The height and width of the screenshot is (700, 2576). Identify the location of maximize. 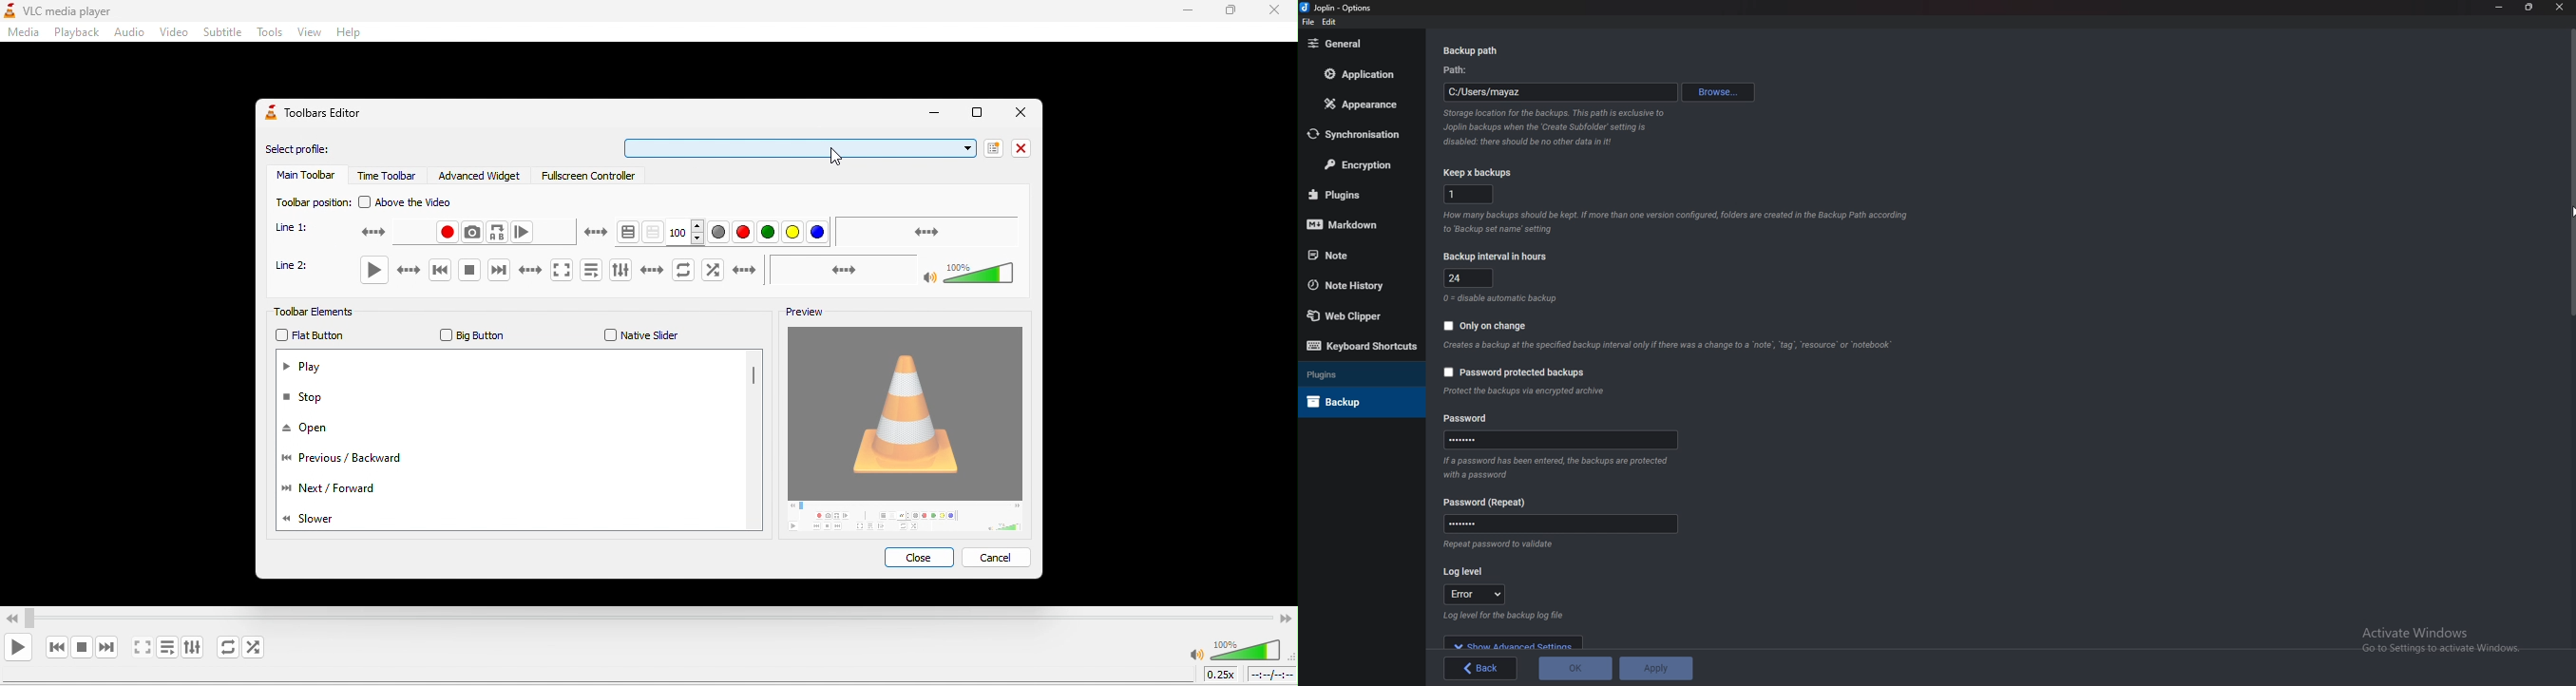
(1231, 12).